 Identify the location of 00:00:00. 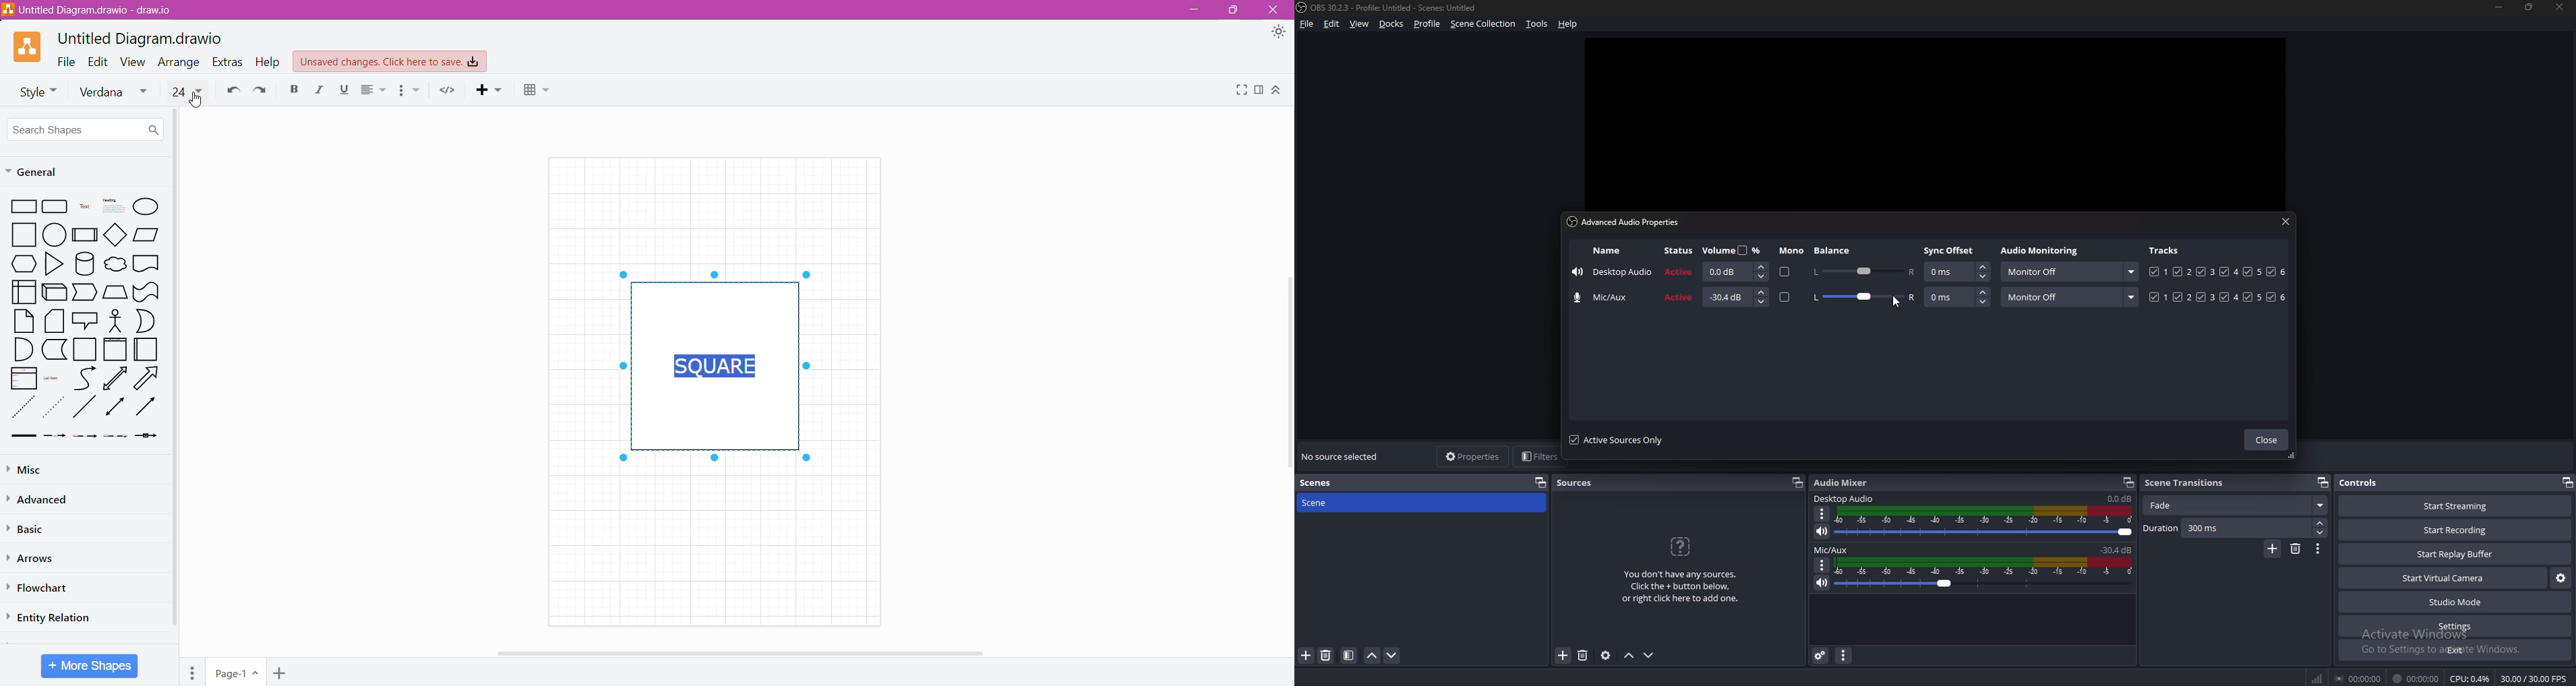
(2415, 679).